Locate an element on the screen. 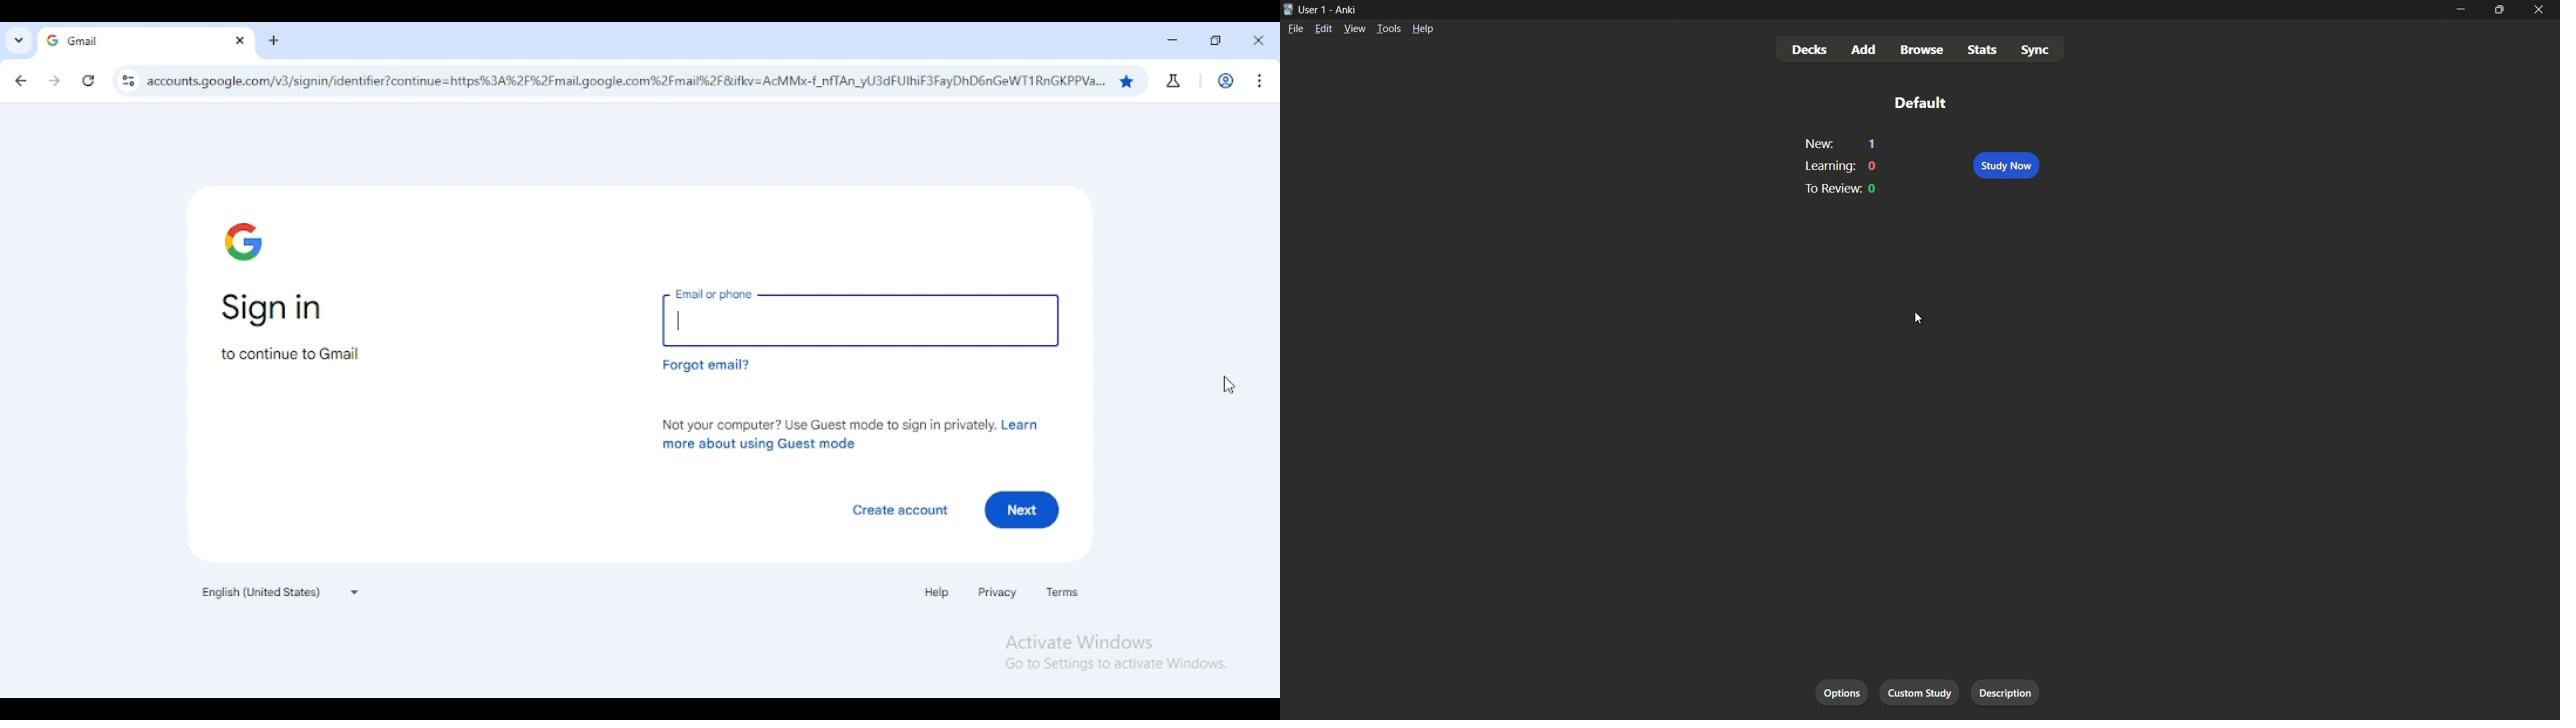  decks is located at coordinates (1809, 51).